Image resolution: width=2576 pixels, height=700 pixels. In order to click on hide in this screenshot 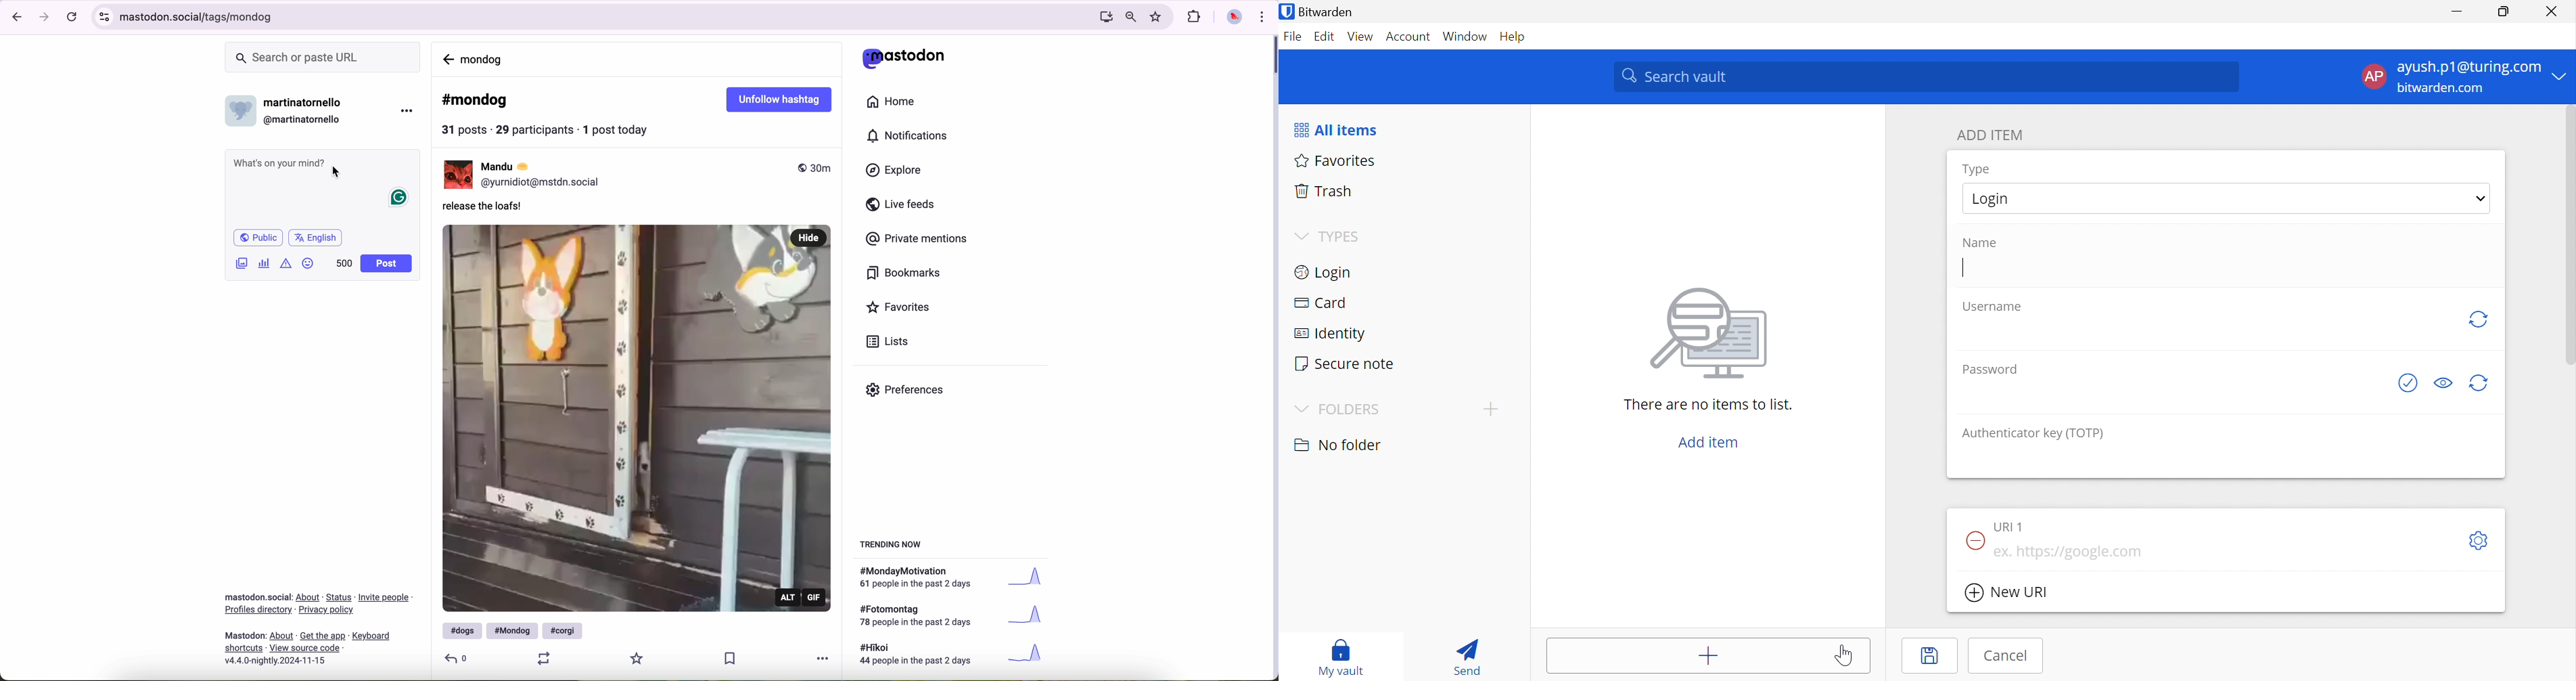, I will do `click(810, 236)`.